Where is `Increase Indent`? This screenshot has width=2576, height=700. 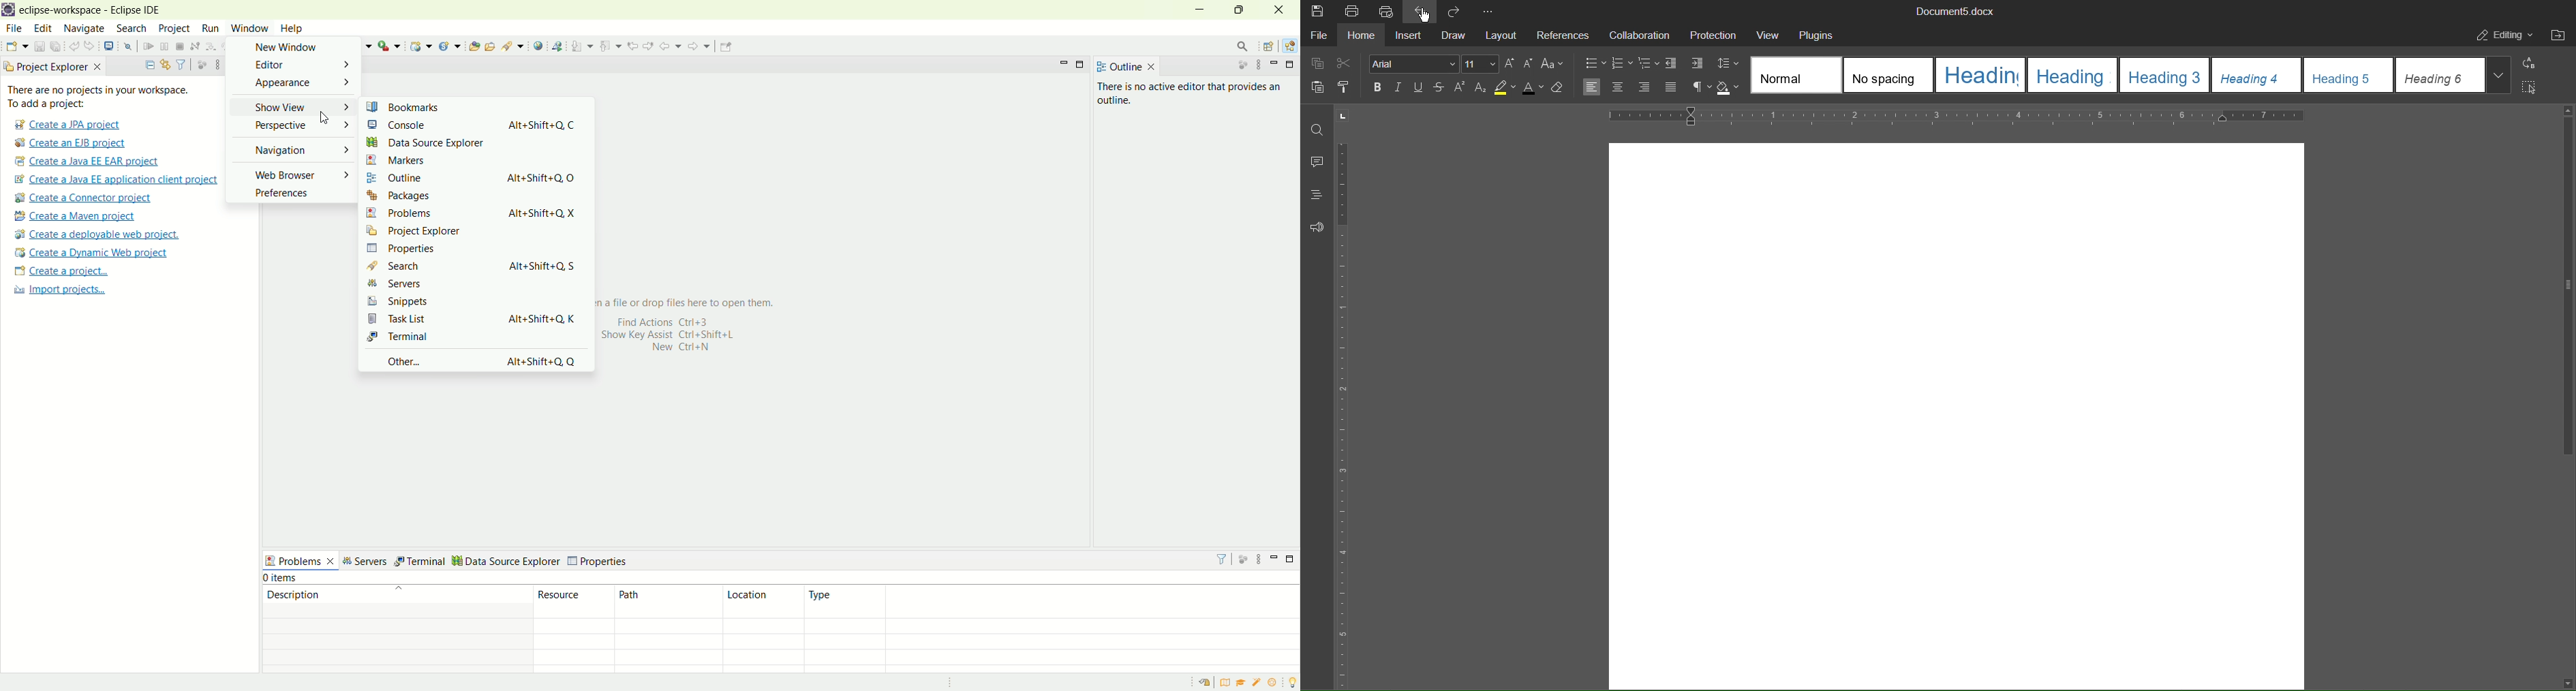
Increase Indent is located at coordinates (1696, 63).